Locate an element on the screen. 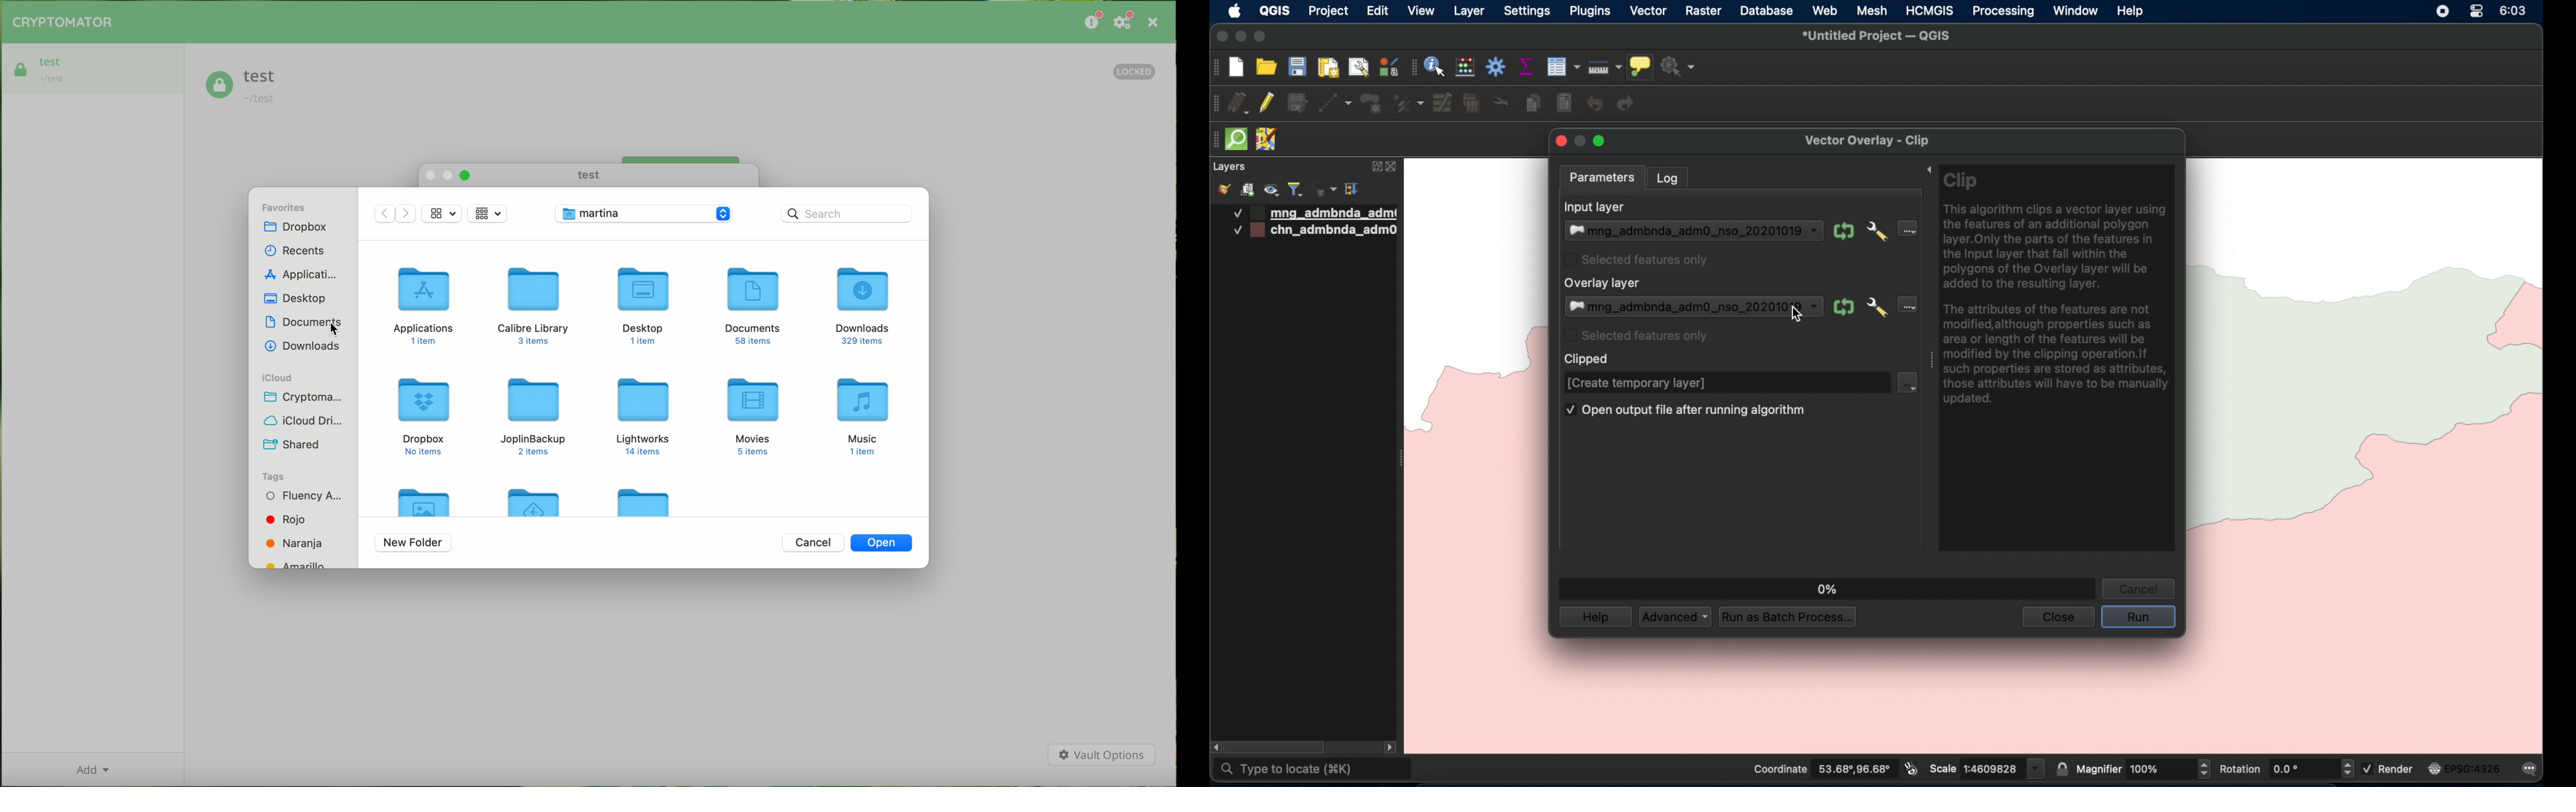 The image size is (2576, 812). save edits is located at coordinates (1298, 103).